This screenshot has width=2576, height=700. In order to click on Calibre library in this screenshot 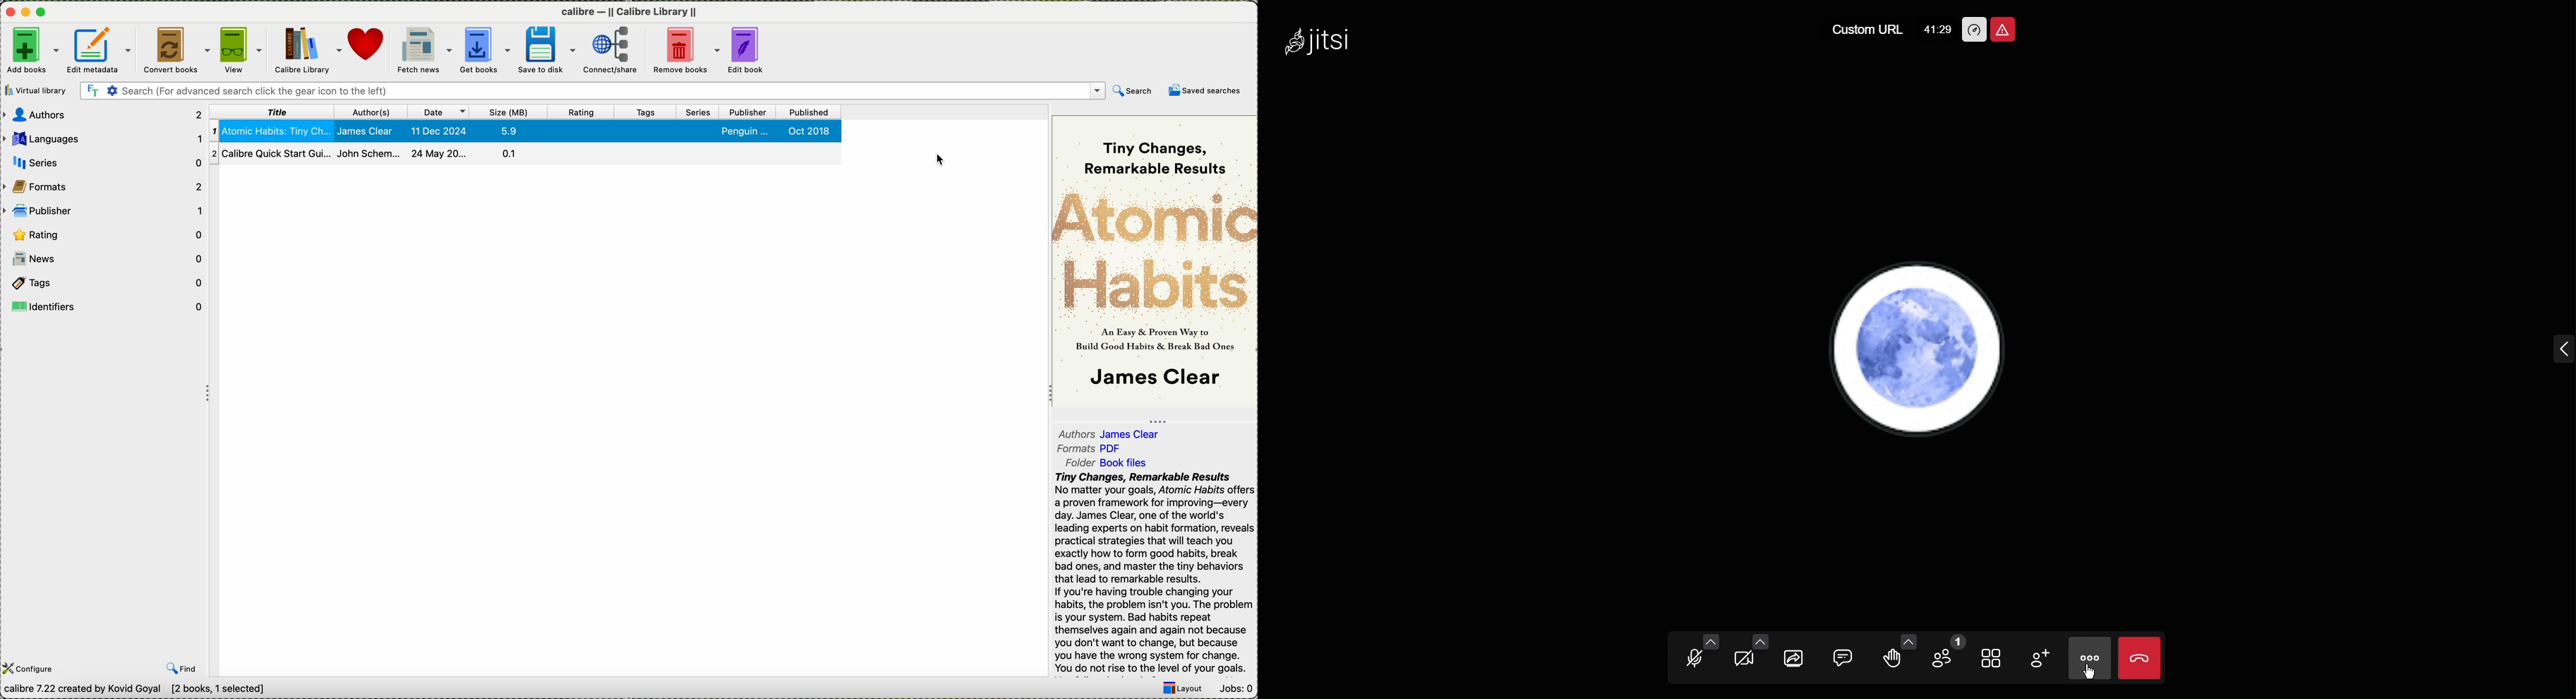, I will do `click(307, 51)`.